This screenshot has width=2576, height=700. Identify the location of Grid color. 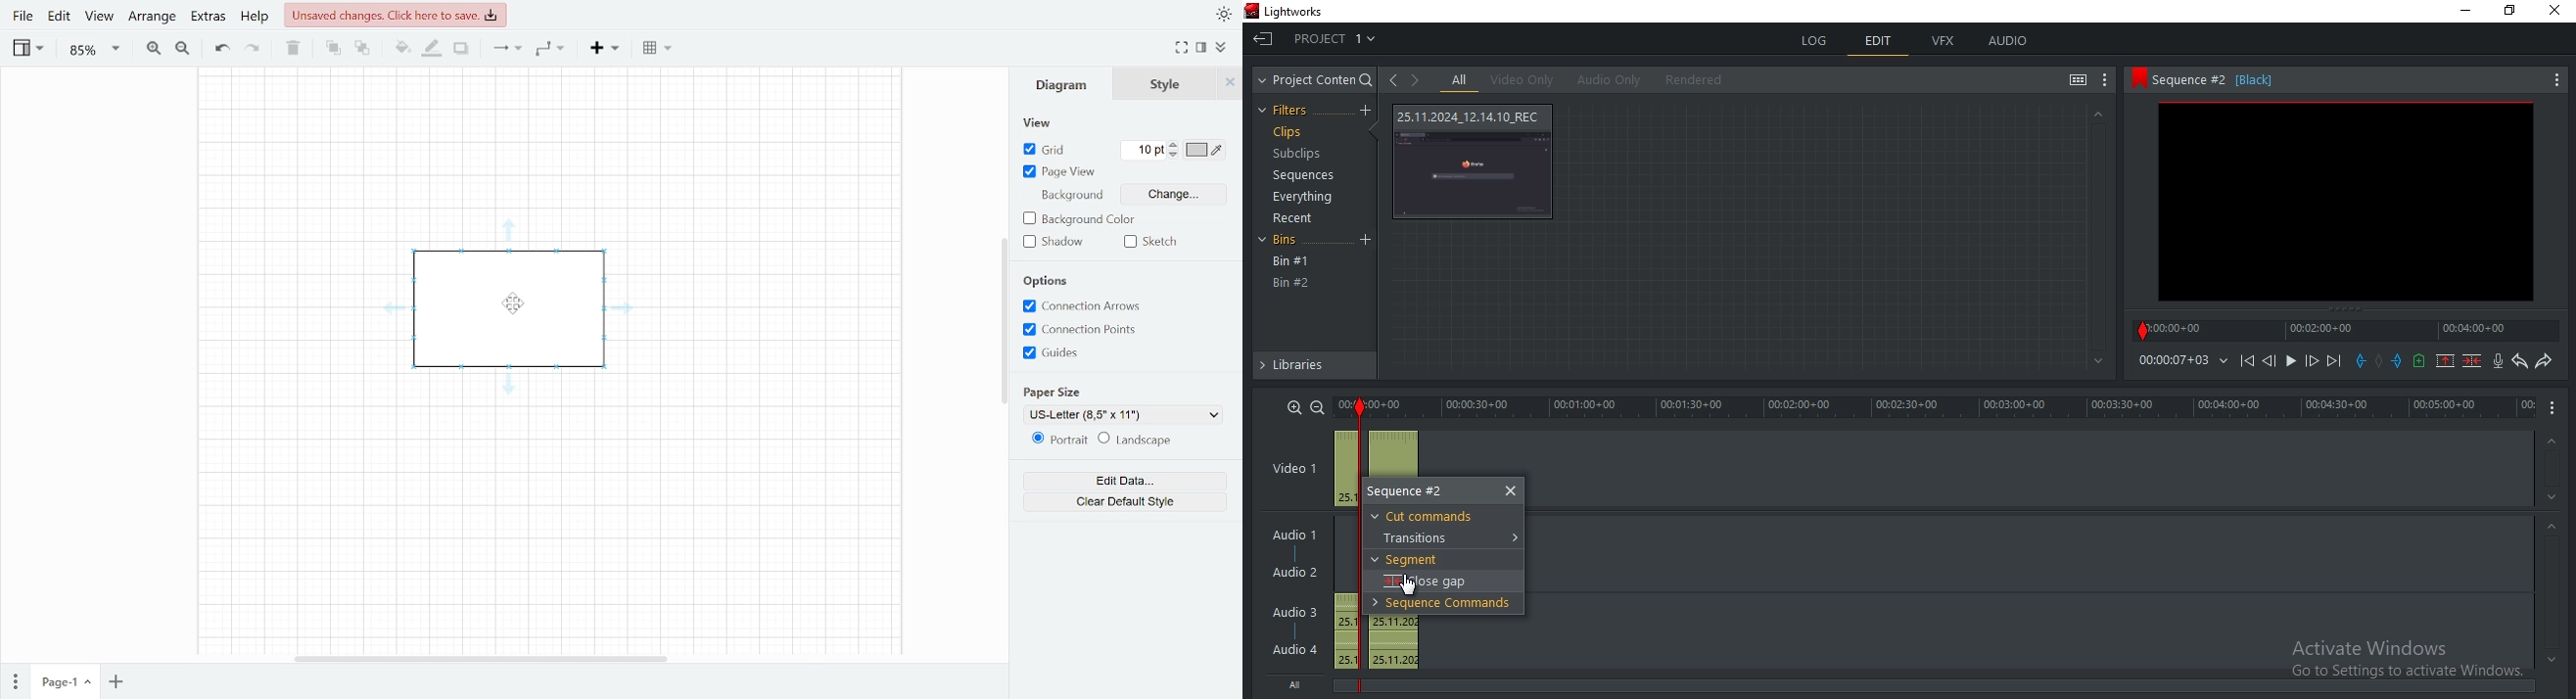
(1205, 149).